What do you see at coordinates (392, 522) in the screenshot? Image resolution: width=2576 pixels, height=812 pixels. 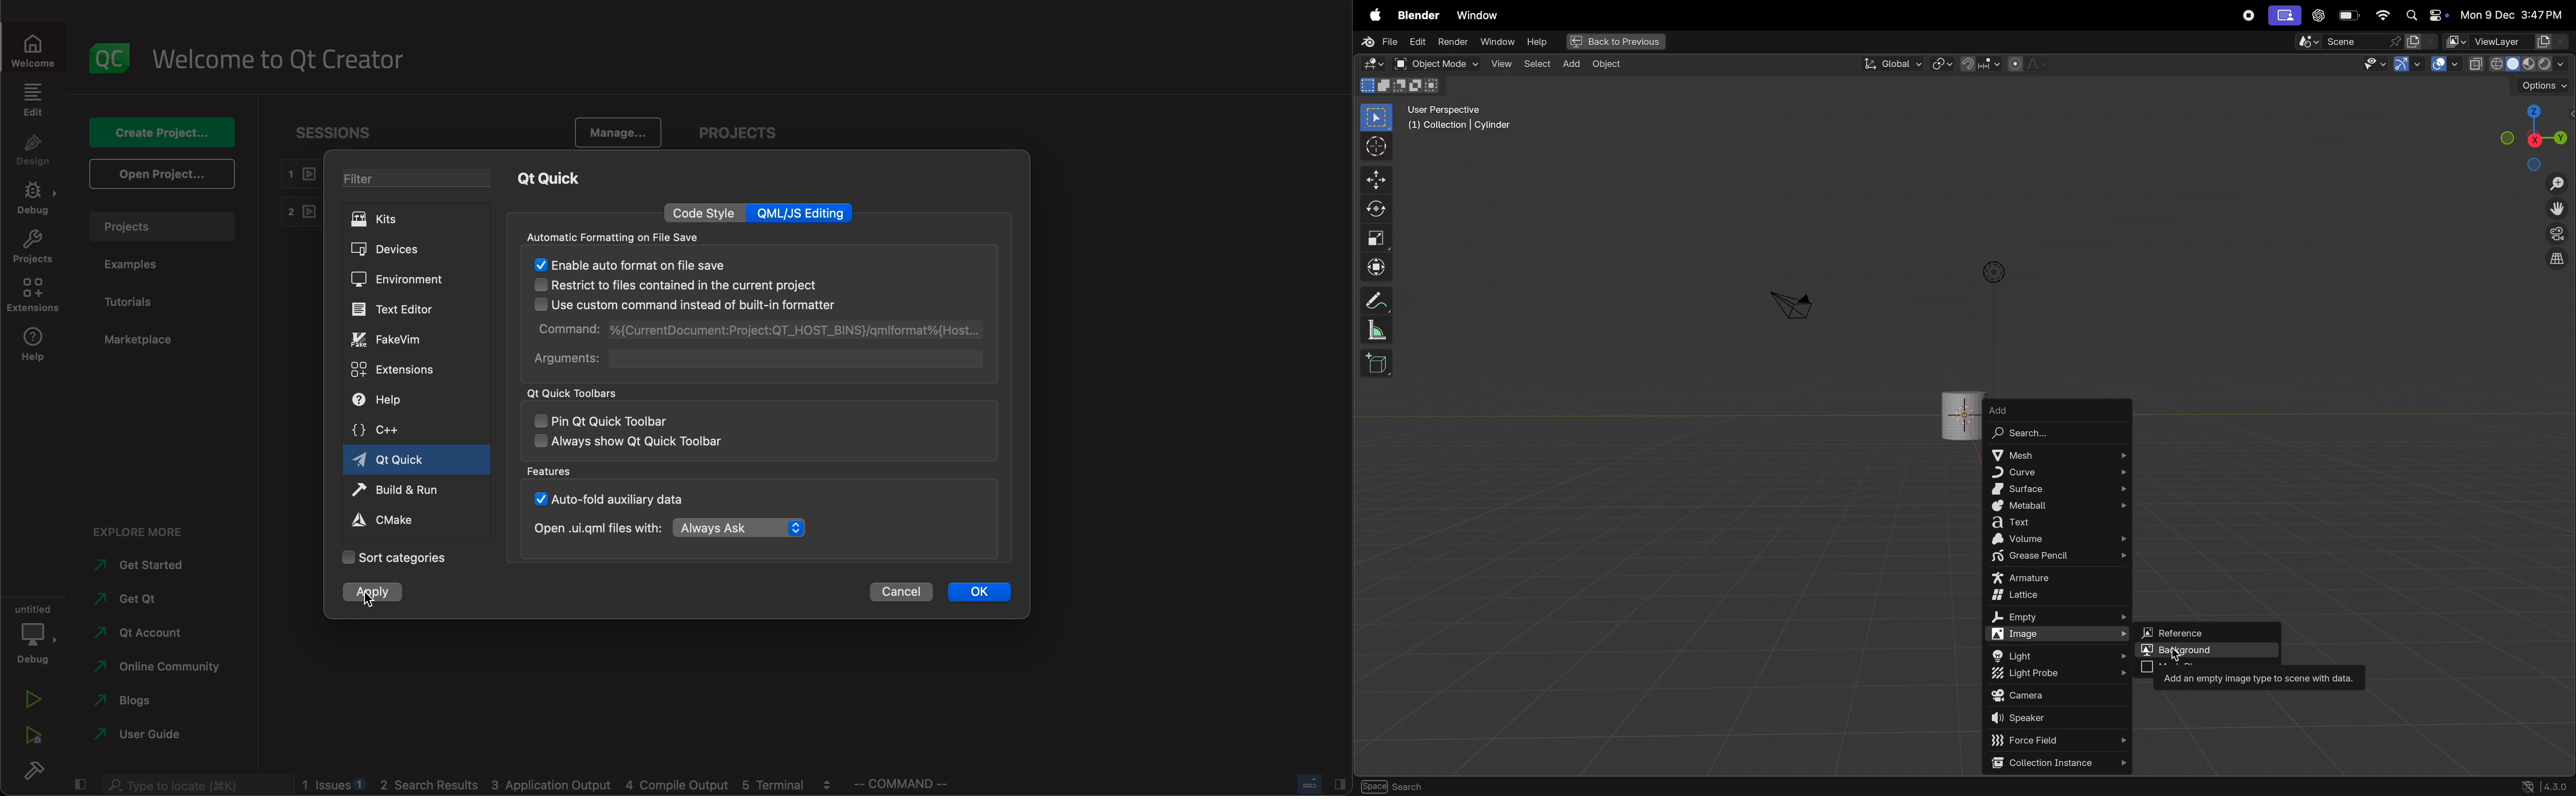 I see `cmake` at bounding box center [392, 522].